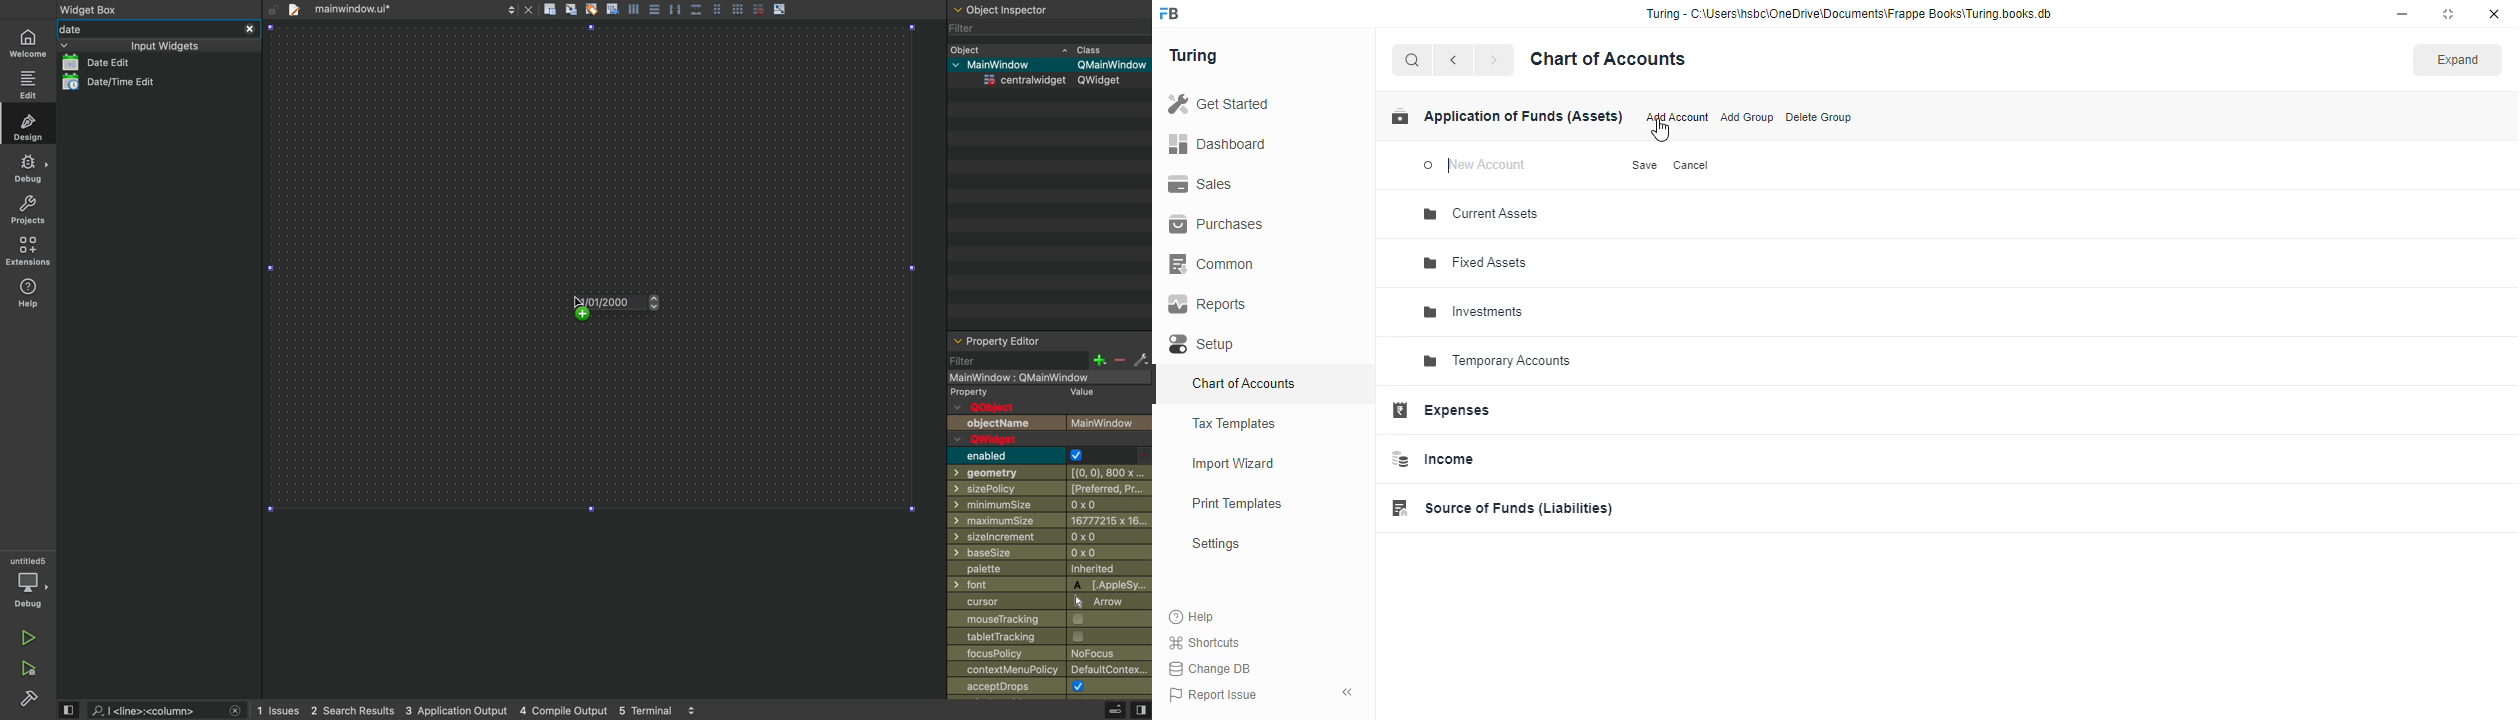  I want to click on distribute horizontally, so click(675, 9).